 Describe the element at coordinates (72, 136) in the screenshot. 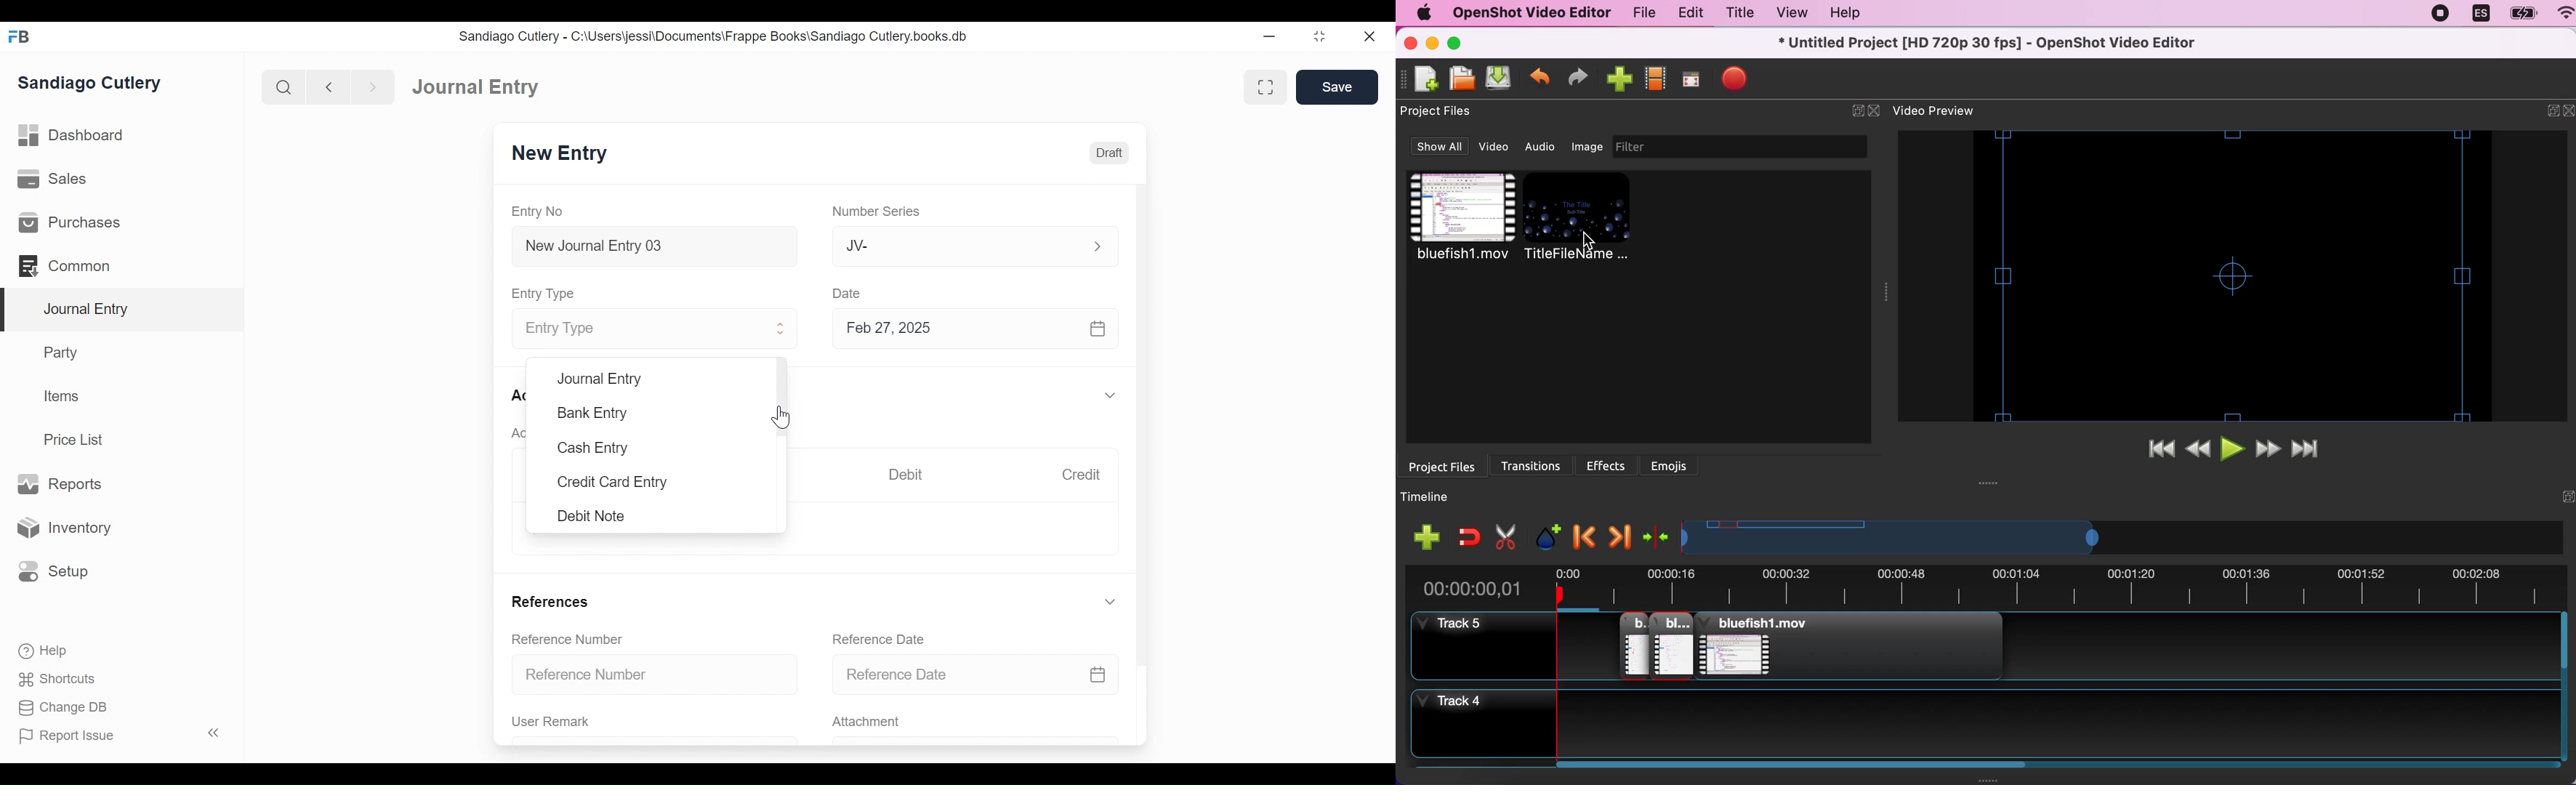

I see `Dashboard` at that location.